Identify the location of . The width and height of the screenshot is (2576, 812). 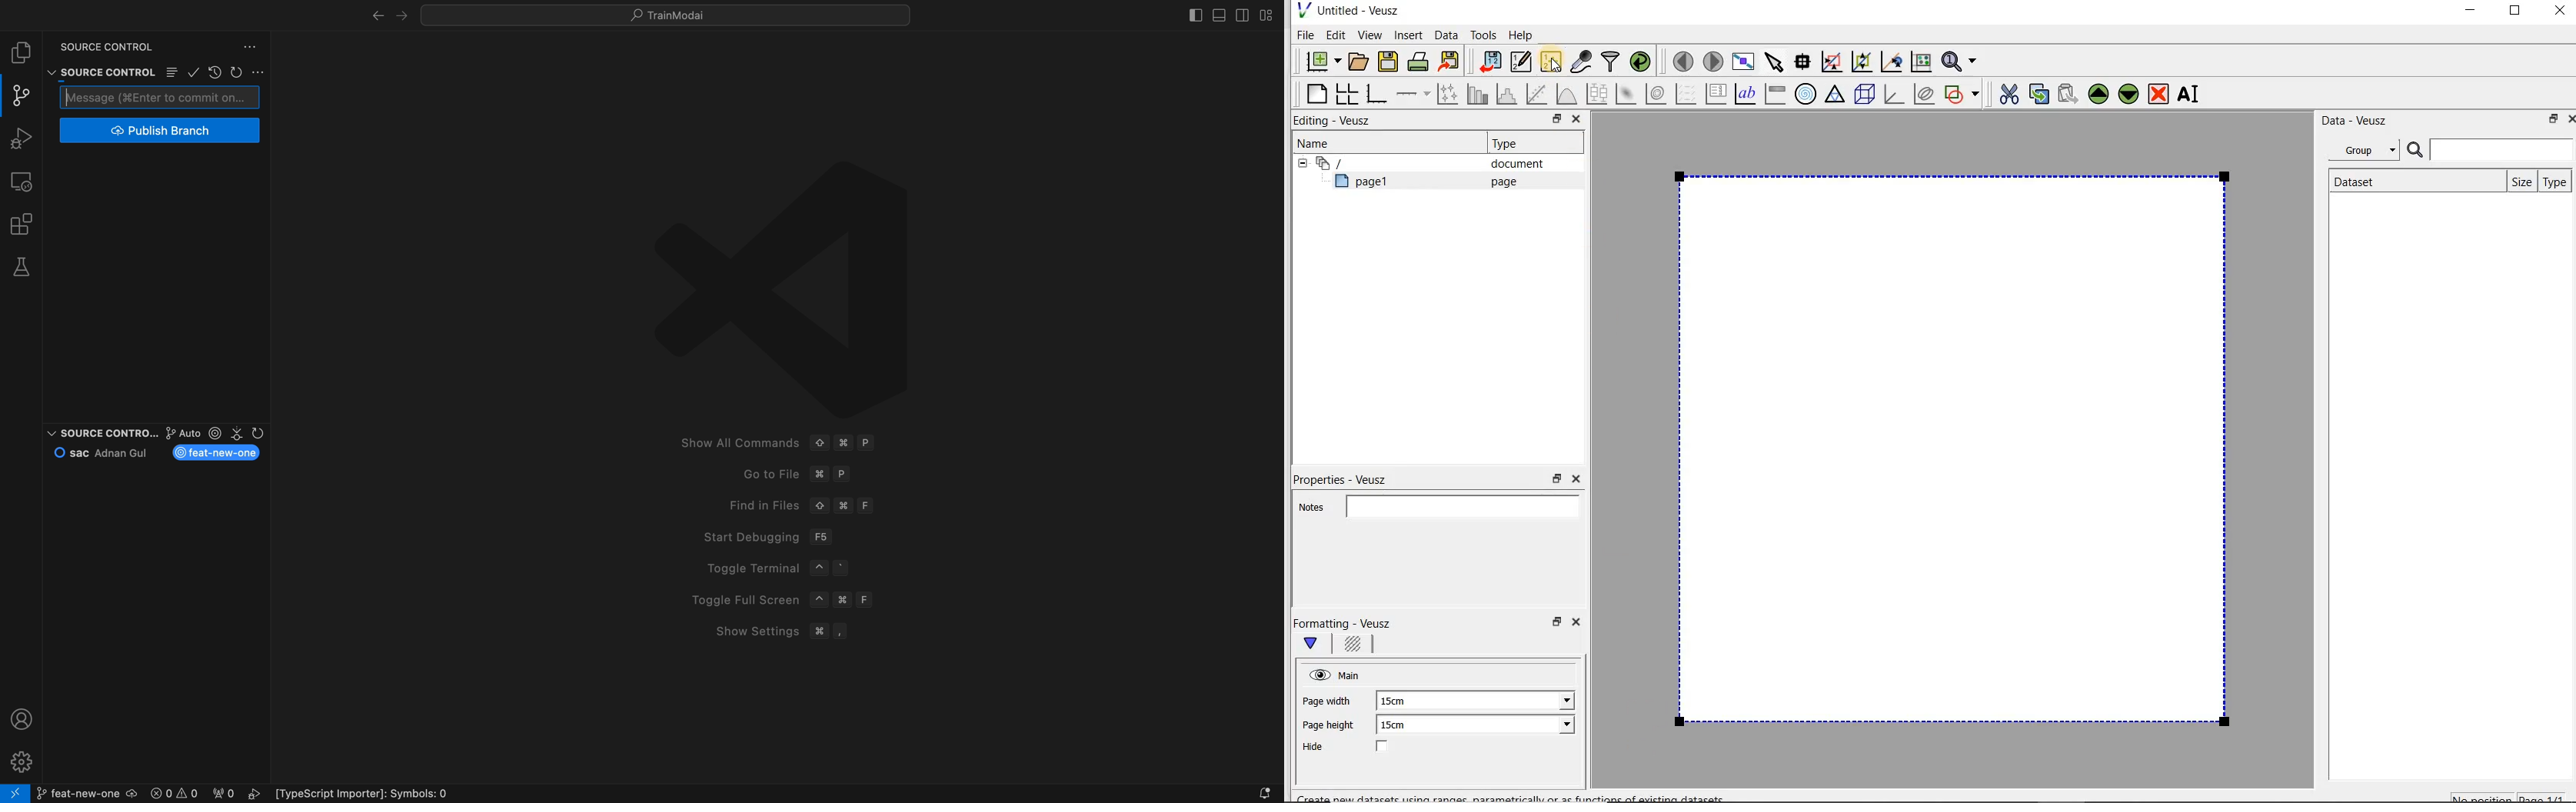
(261, 72).